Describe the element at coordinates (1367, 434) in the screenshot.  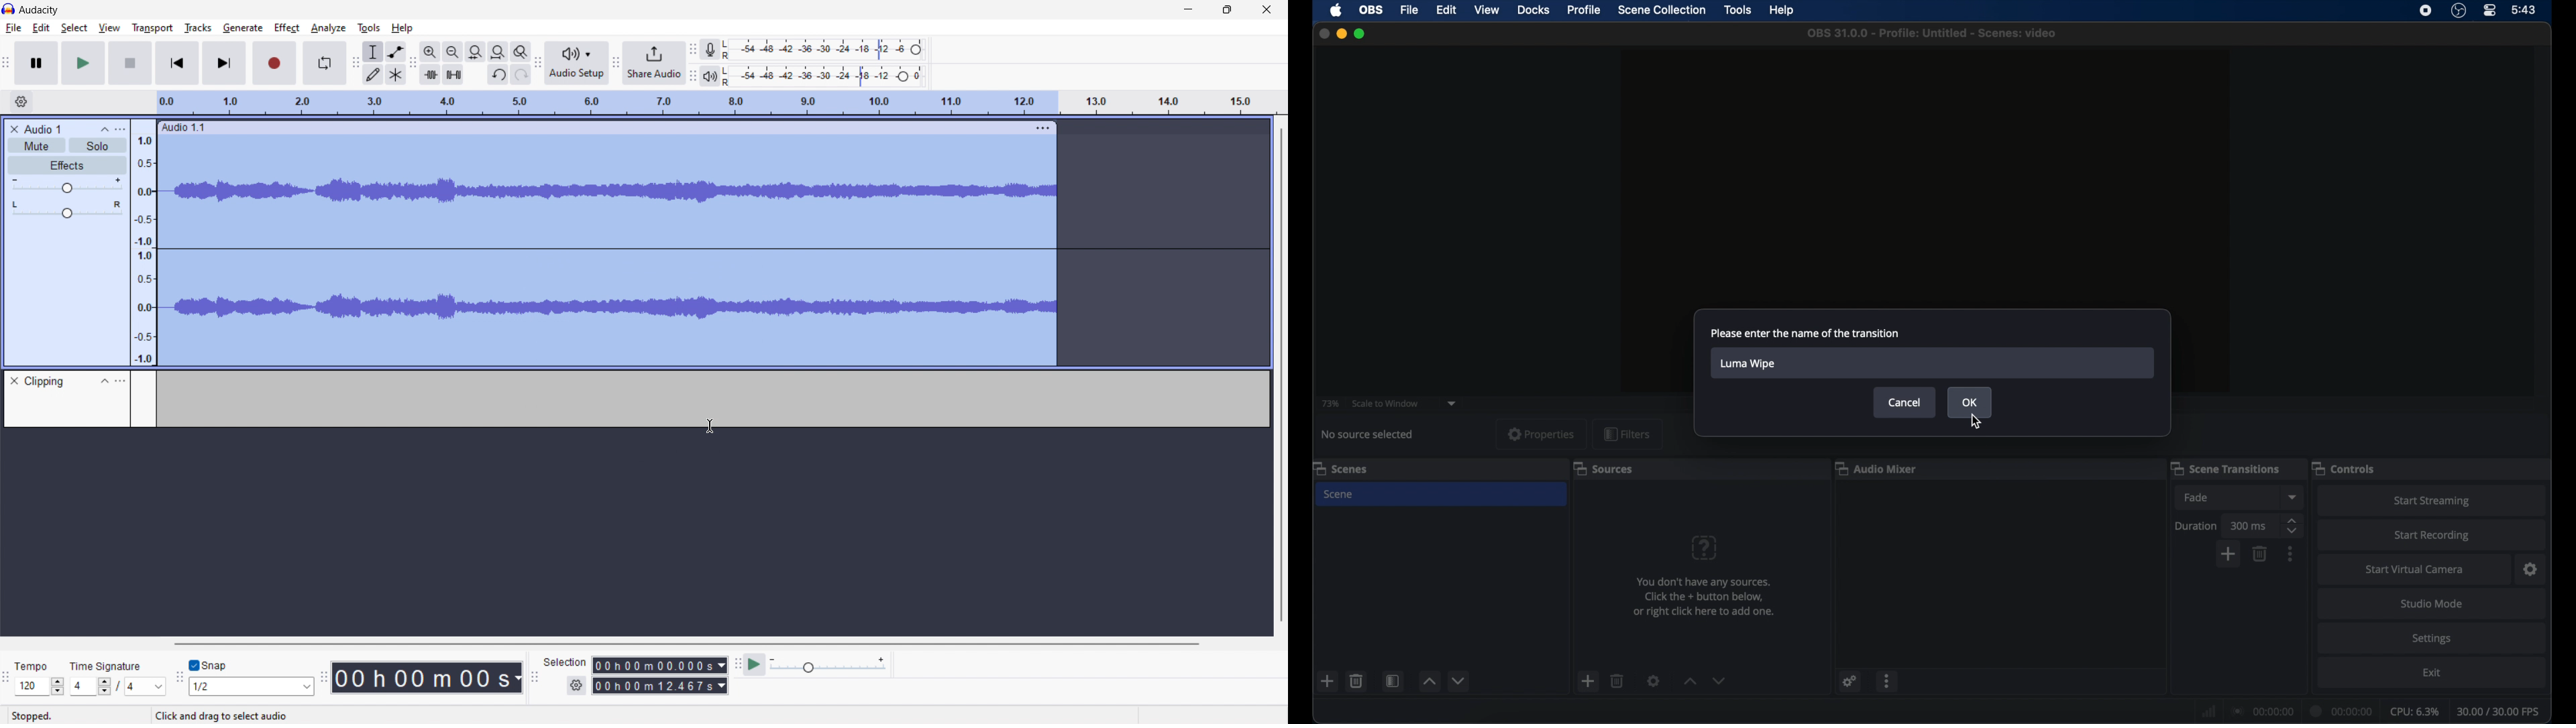
I see `no source selected` at that location.